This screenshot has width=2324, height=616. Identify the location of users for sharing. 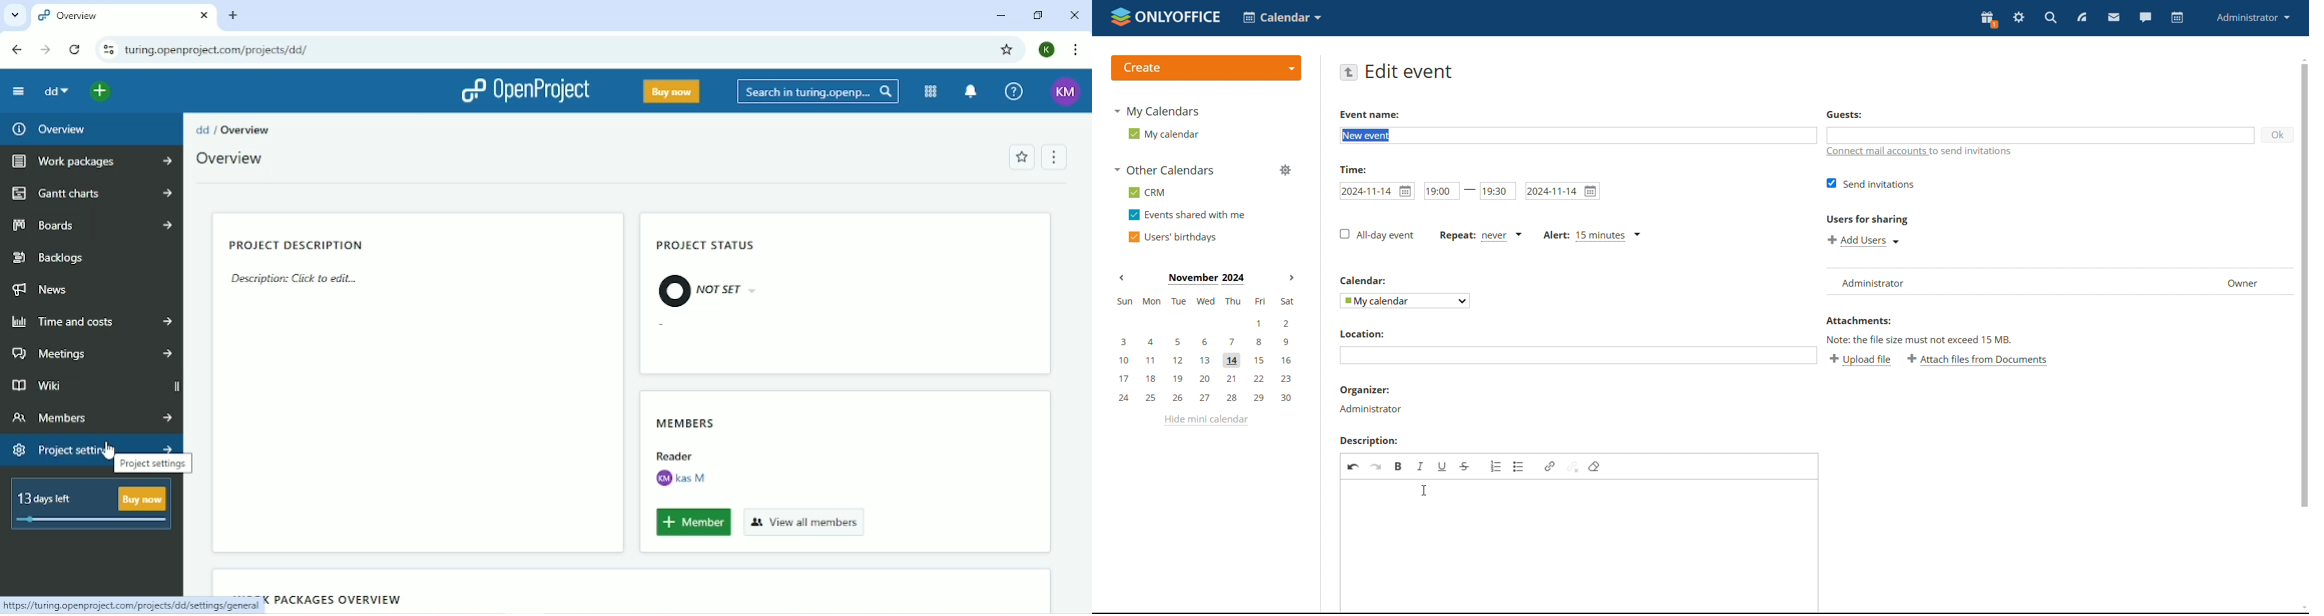
(1866, 219).